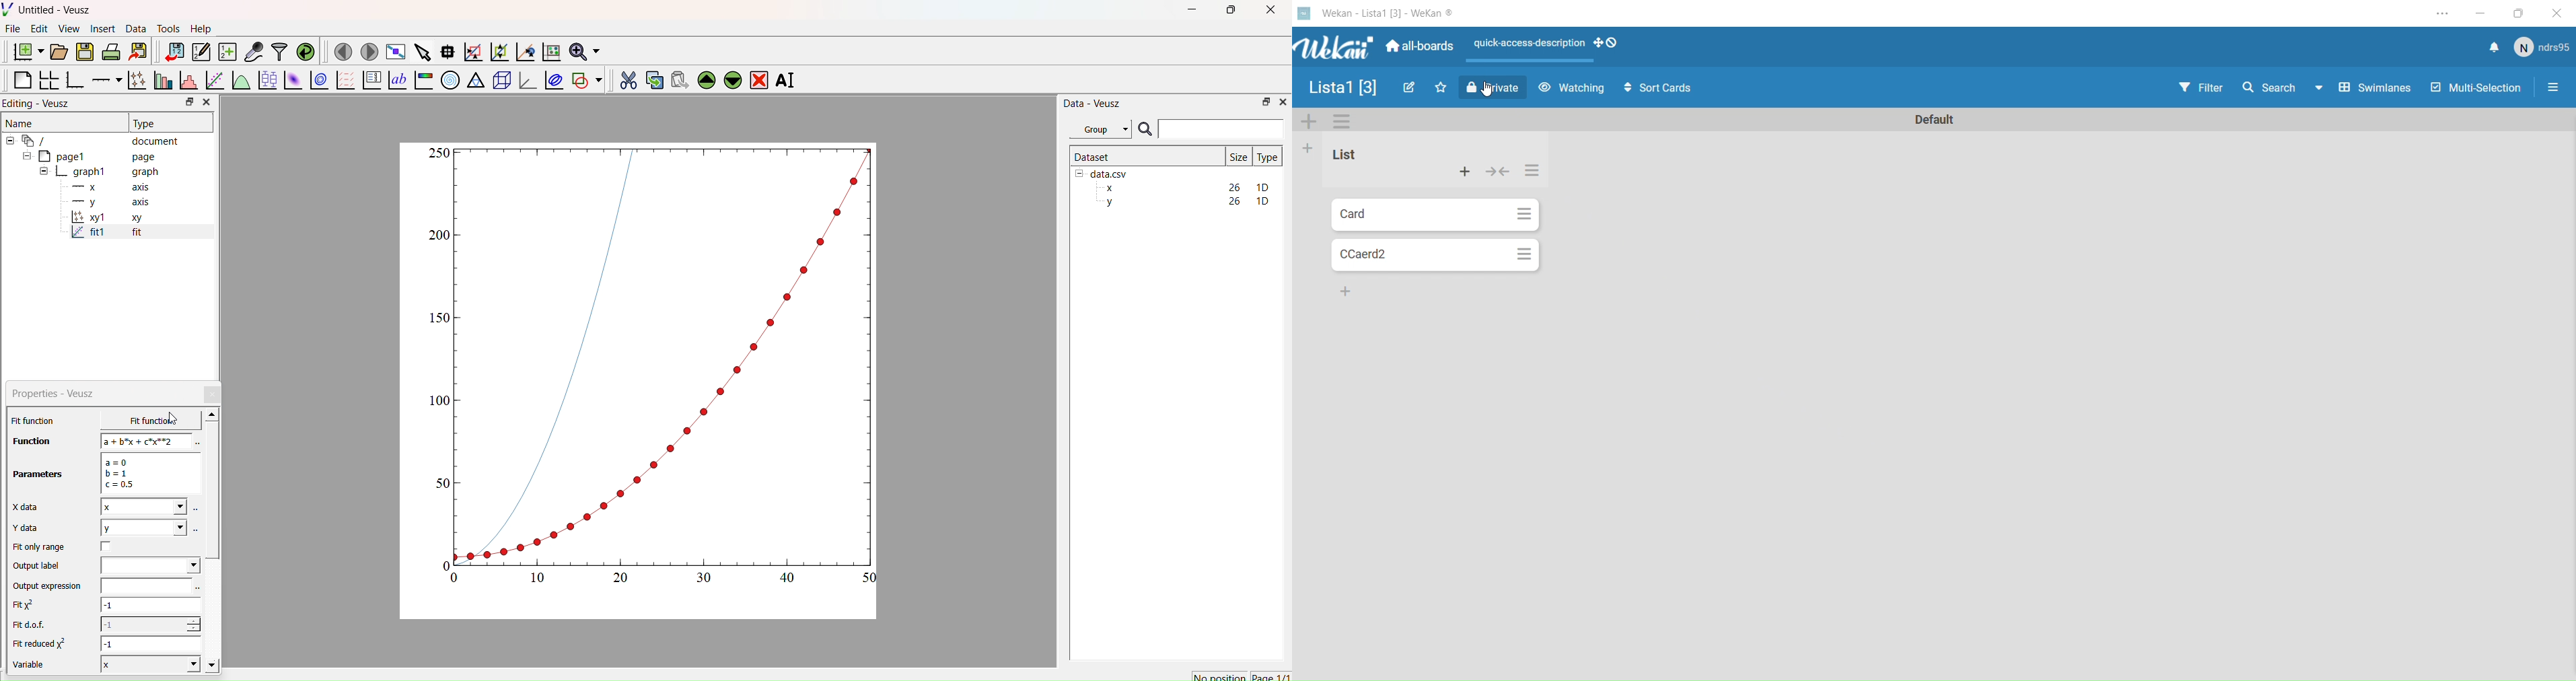  What do you see at coordinates (1282, 101) in the screenshot?
I see `Close` at bounding box center [1282, 101].